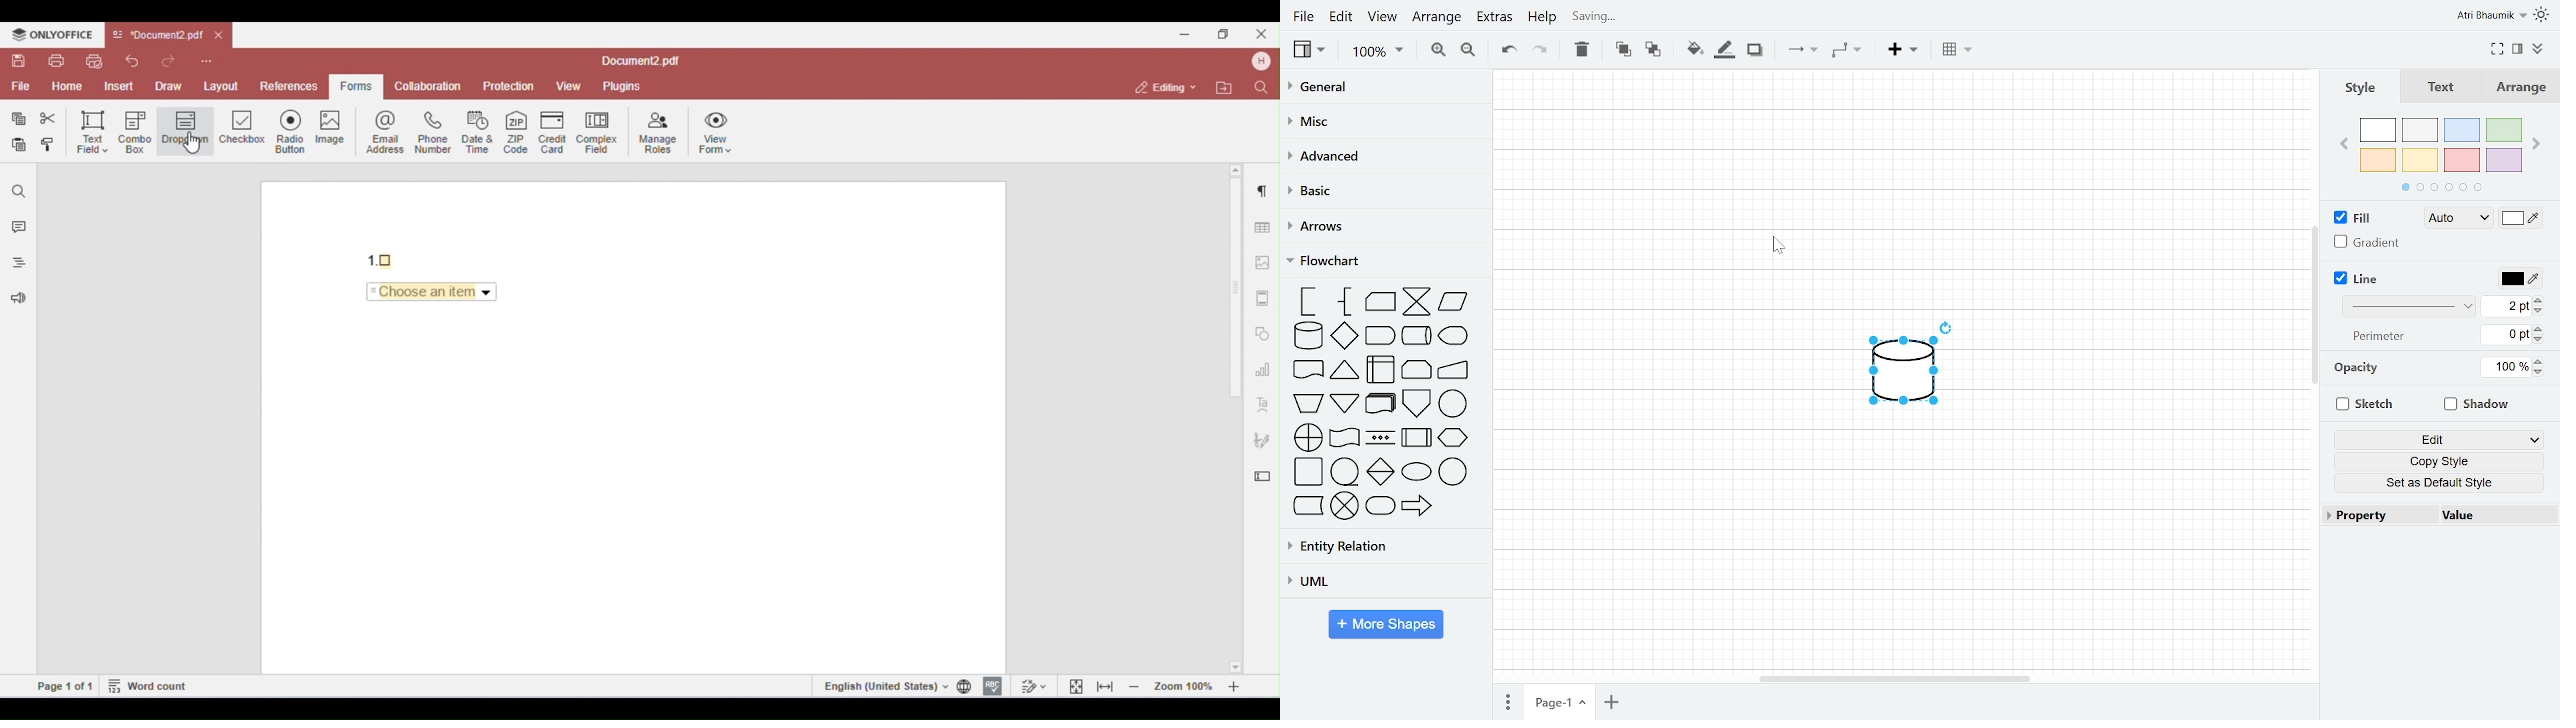 Image resolution: width=2576 pixels, height=728 pixels. What do you see at coordinates (2438, 461) in the screenshot?
I see `Copy style` at bounding box center [2438, 461].